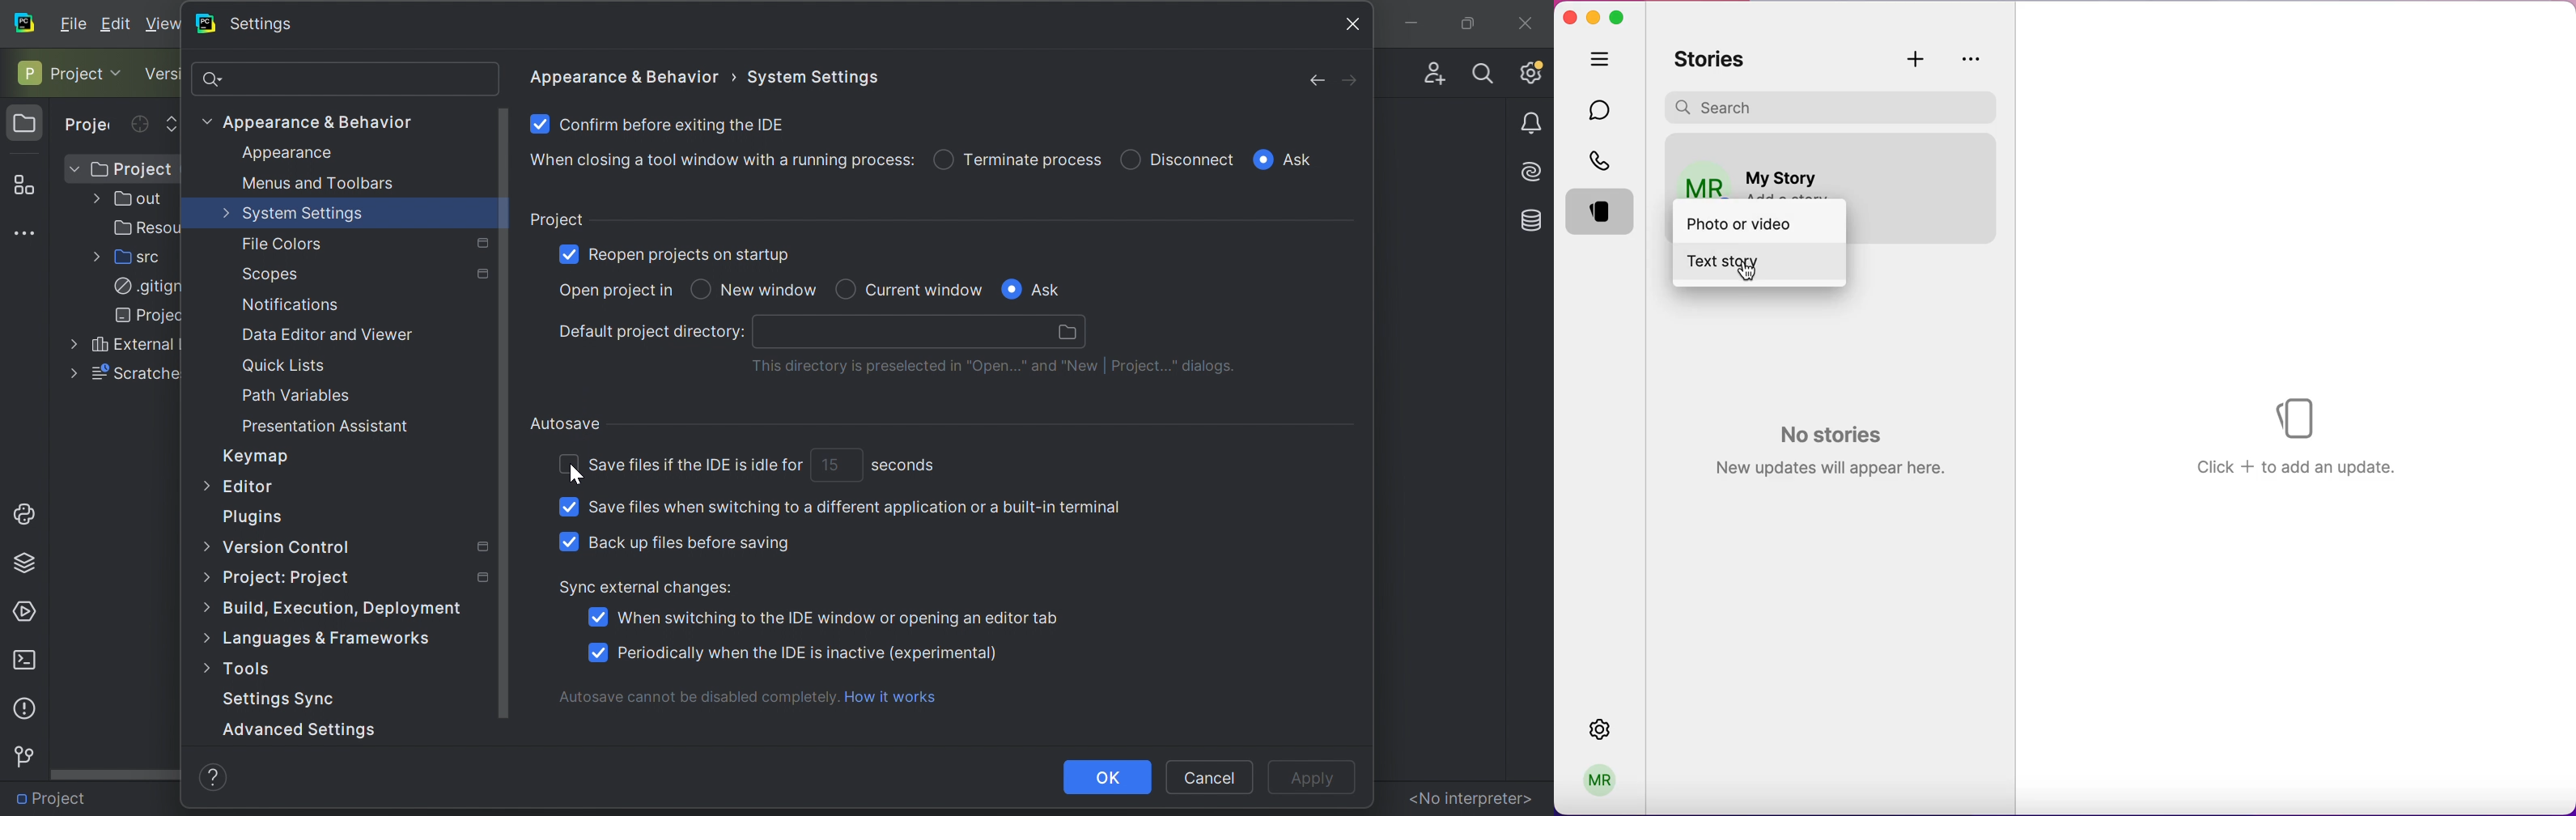 The image size is (2576, 840). What do you see at coordinates (2300, 416) in the screenshot?
I see `Stories logo` at bounding box center [2300, 416].